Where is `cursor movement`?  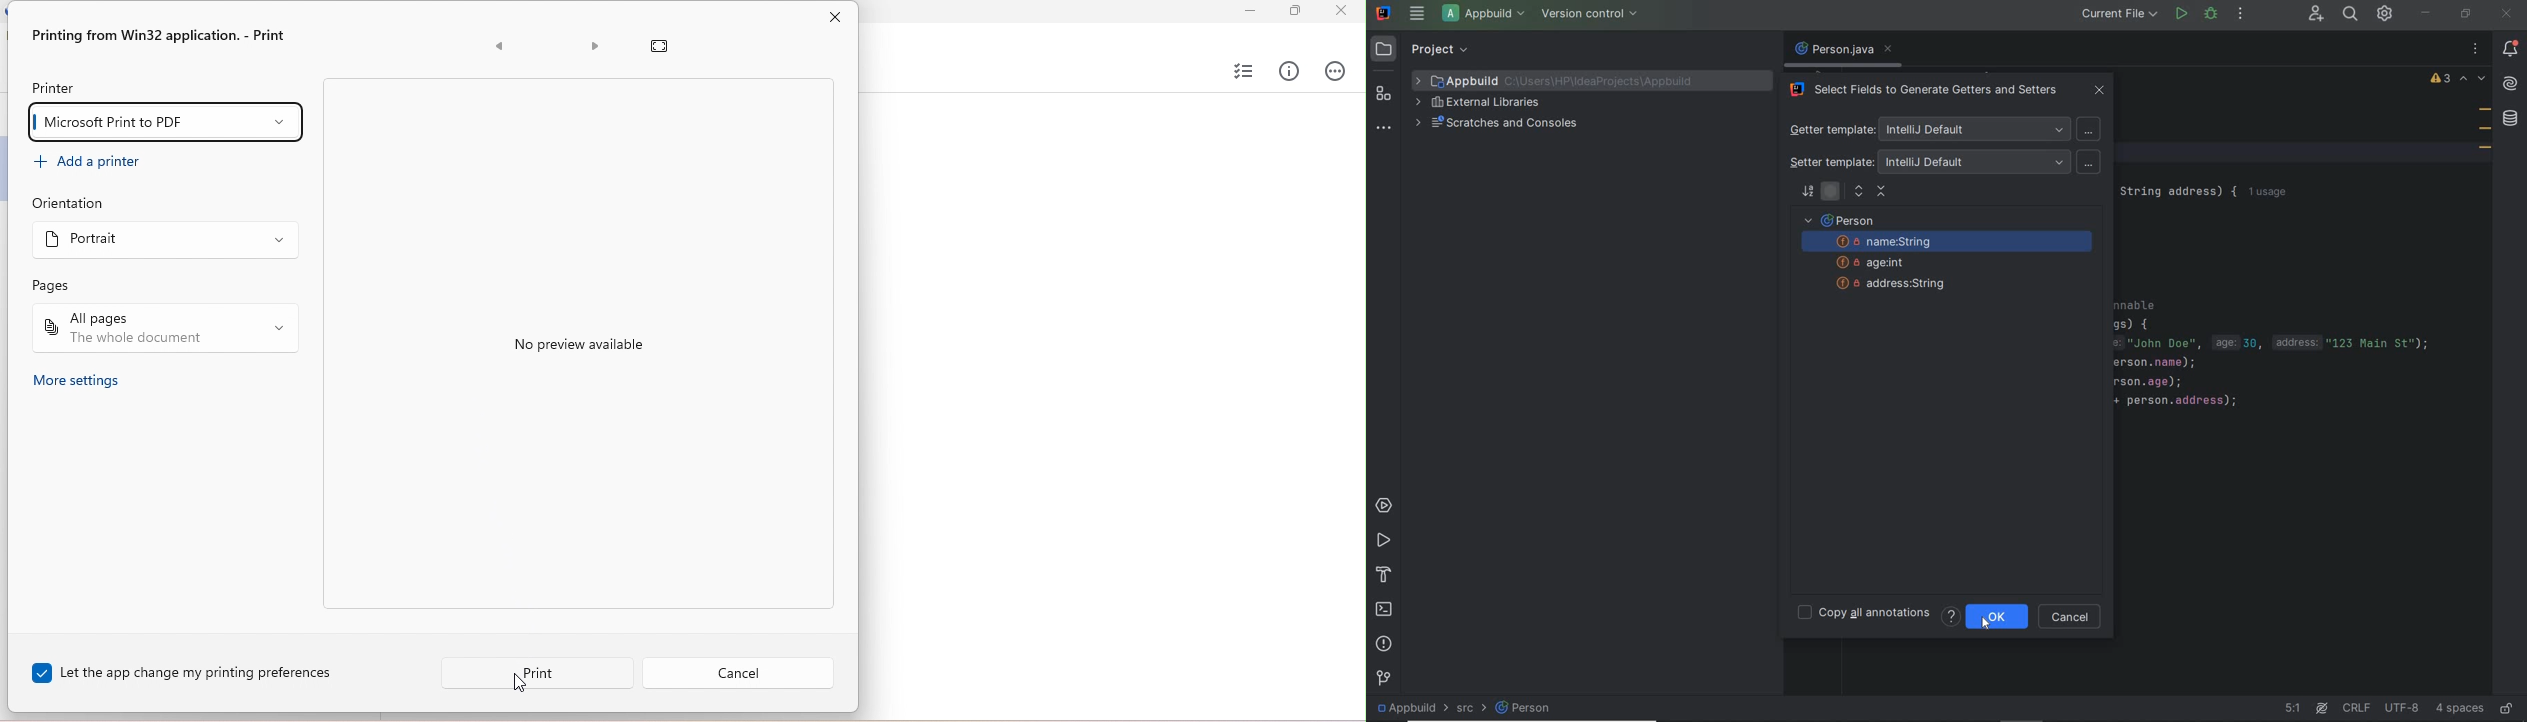 cursor movement is located at coordinates (521, 683).